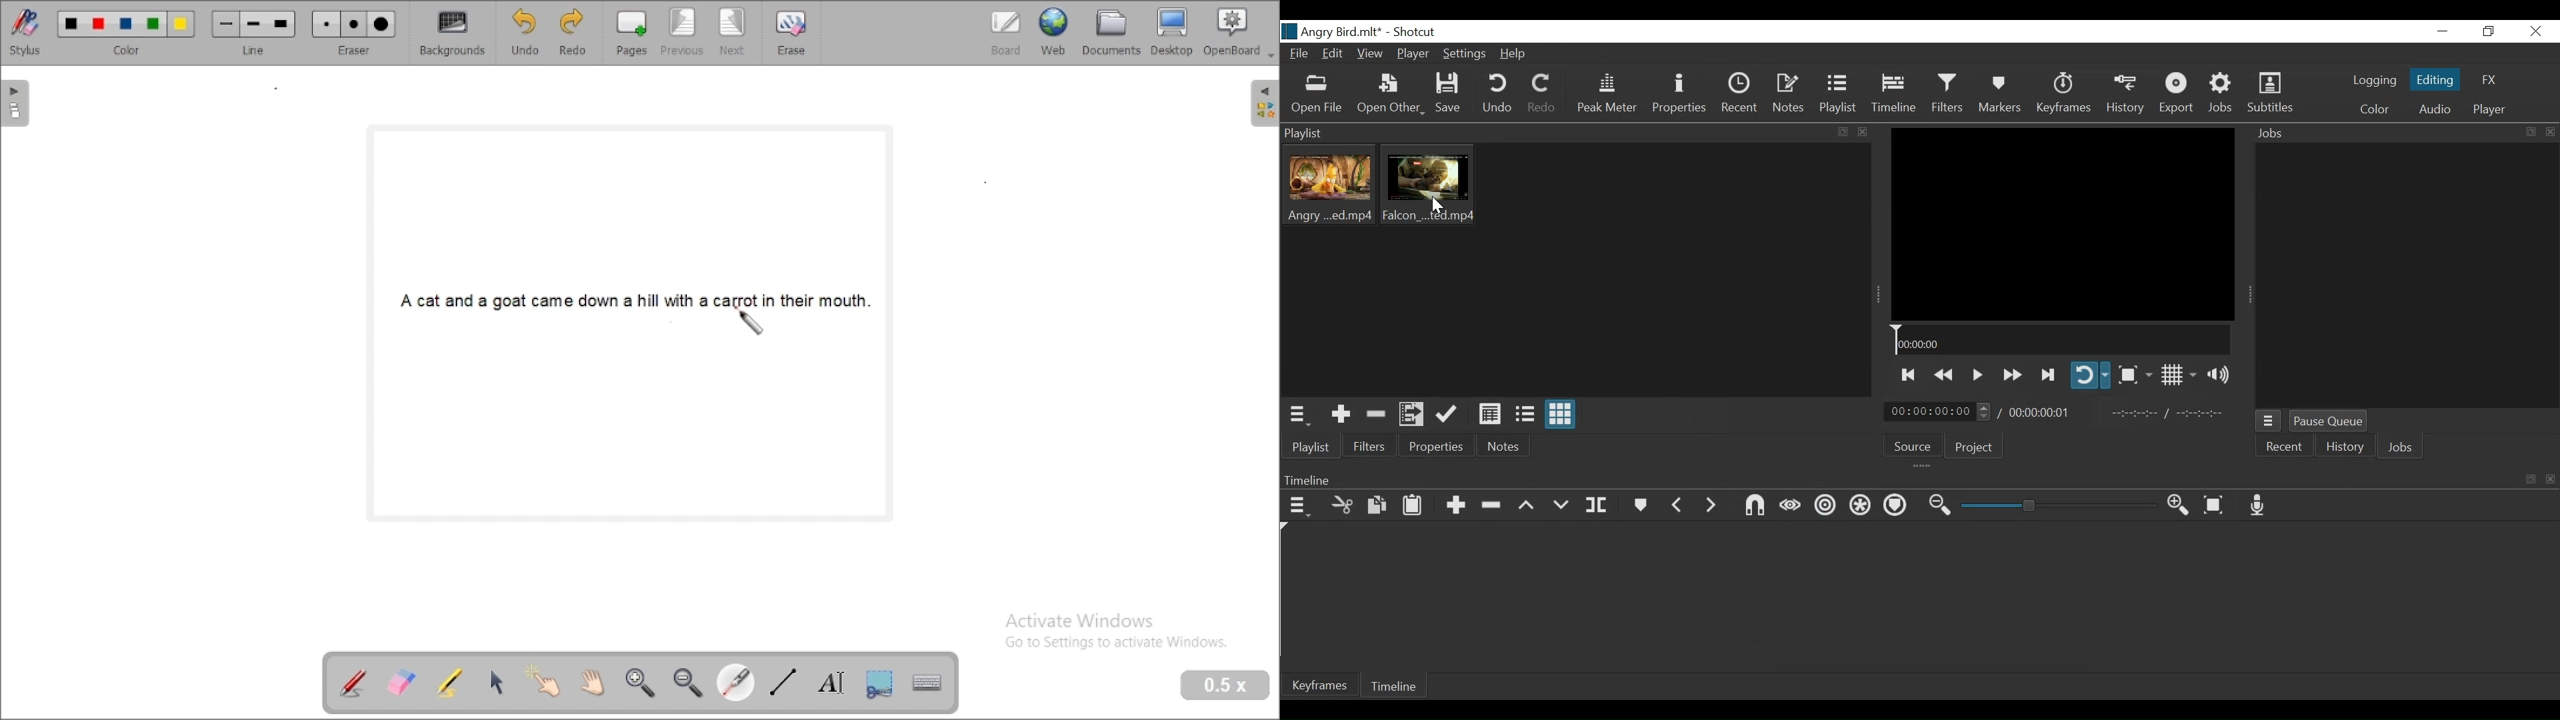 The height and width of the screenshot is (728, 2576). Describe the element at coordinates (1557, 131) in the screenshot. I see `Playlist Panel` at that location.